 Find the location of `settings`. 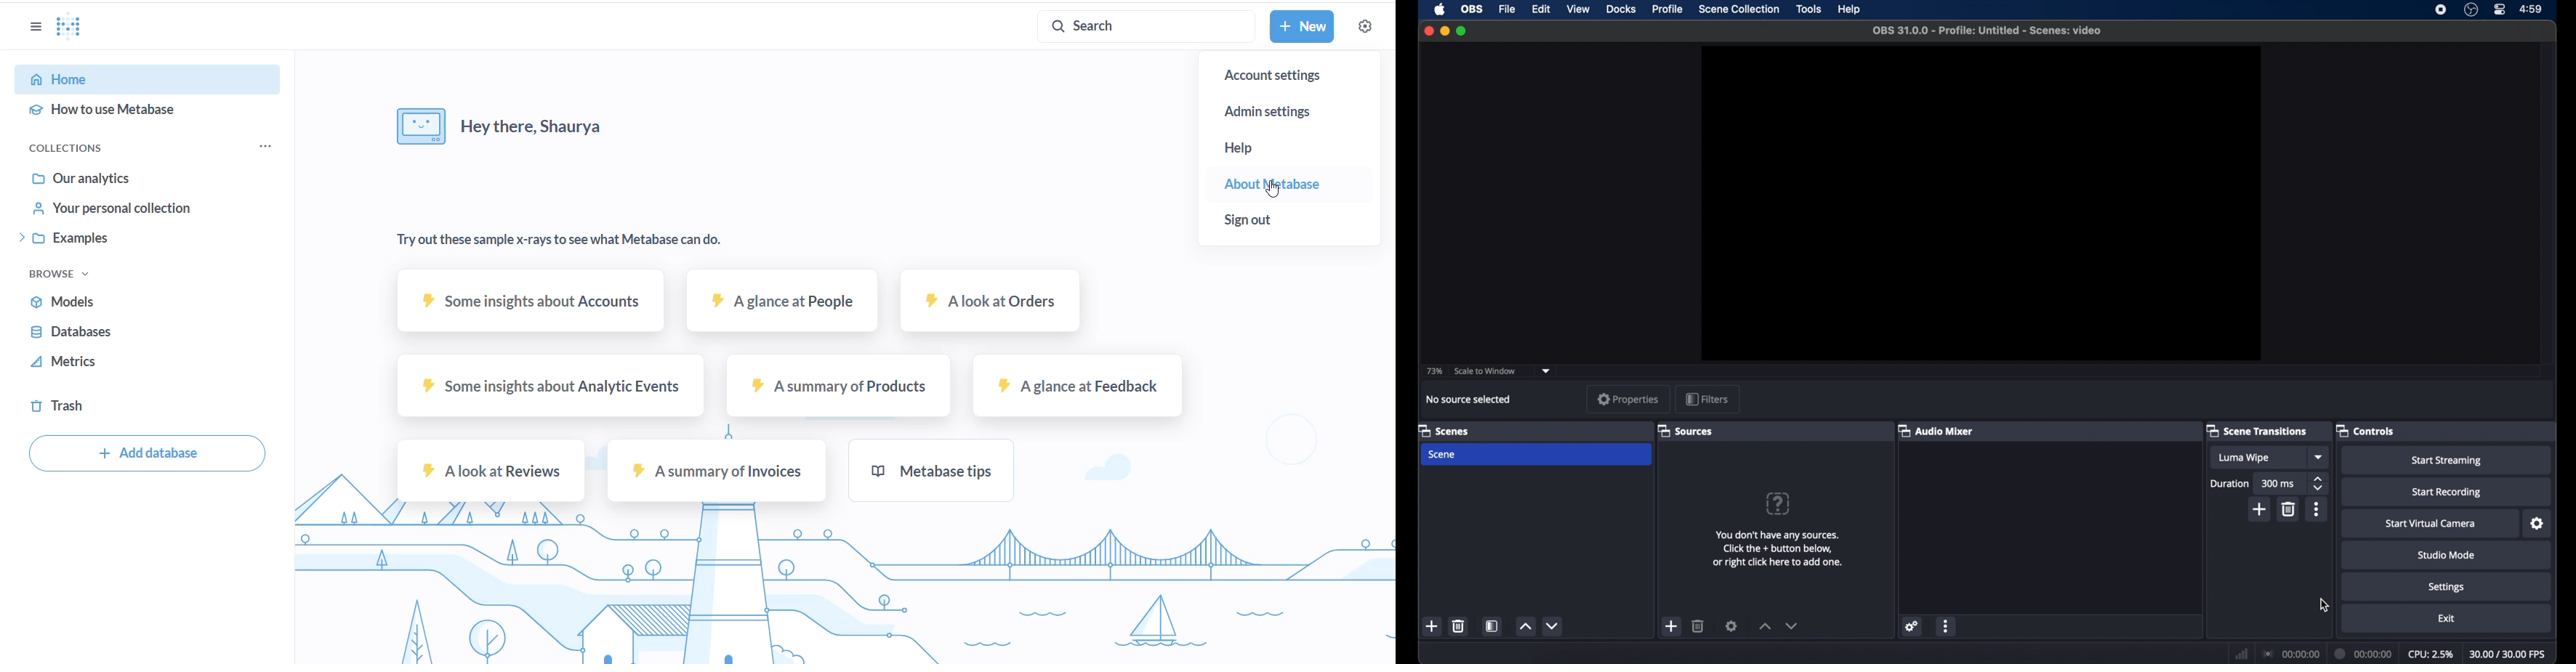

settings is located at coordinates (2447, 587).